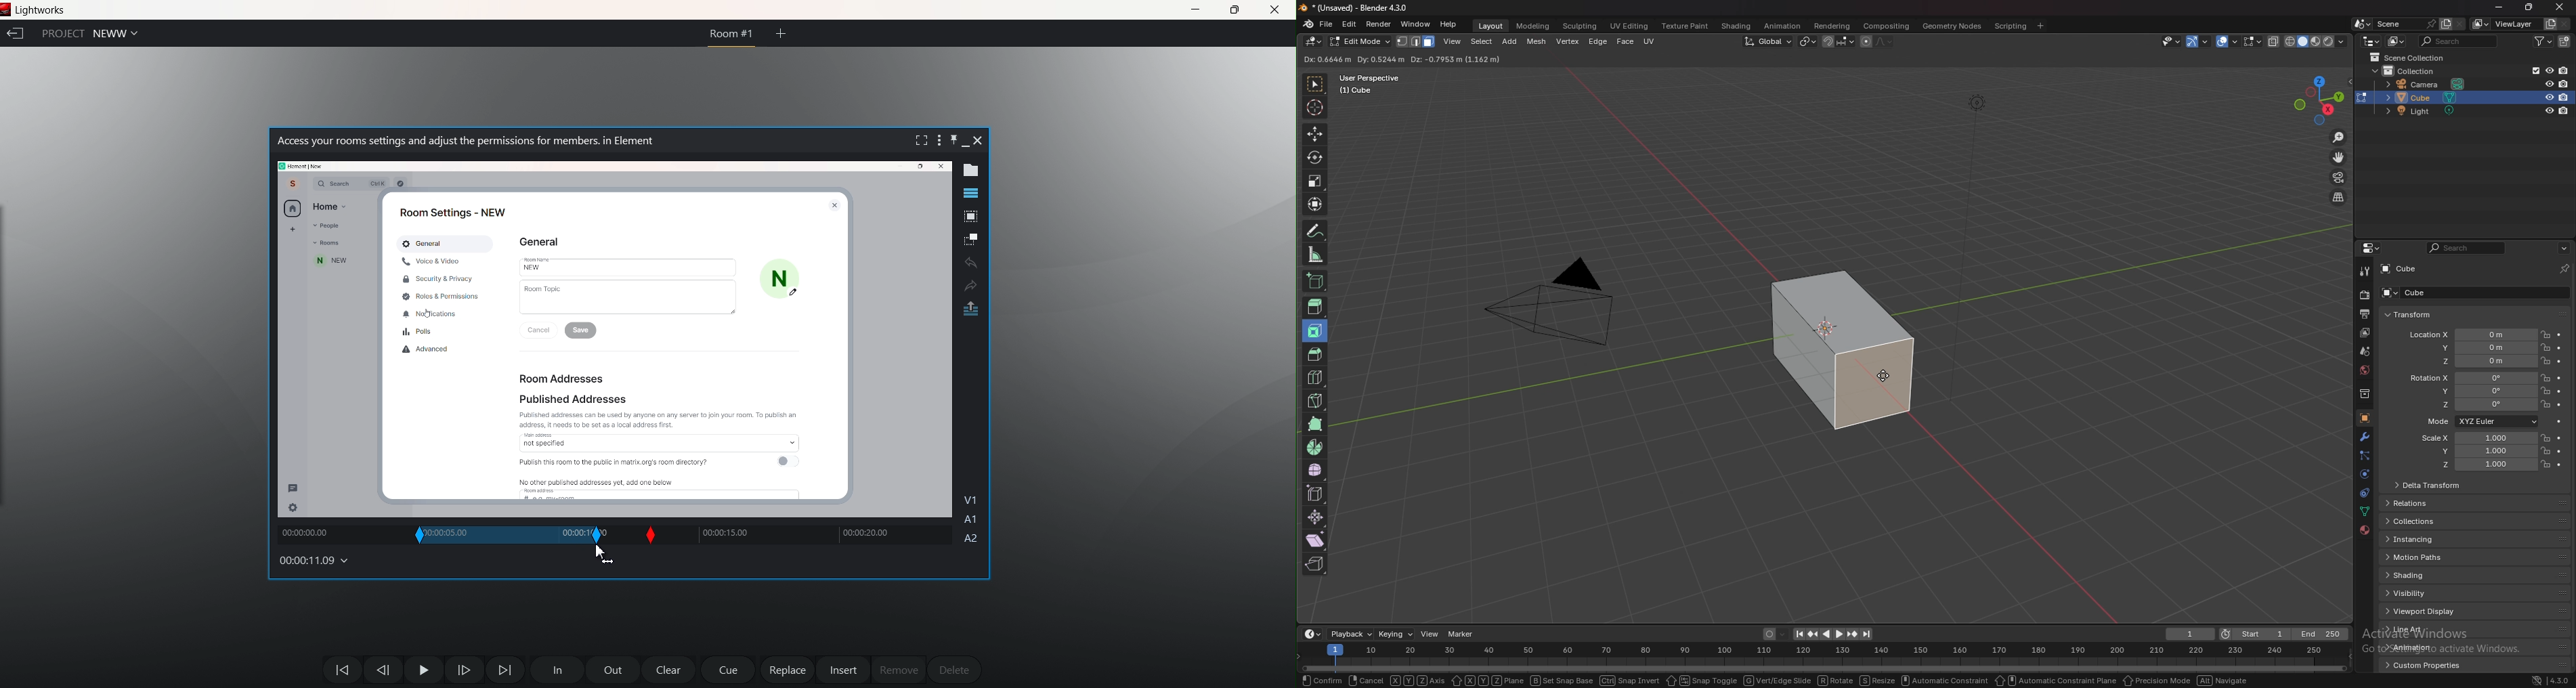 The height and width of the screenshot is (700, 2576). I want to click on track, so click(339, 534).